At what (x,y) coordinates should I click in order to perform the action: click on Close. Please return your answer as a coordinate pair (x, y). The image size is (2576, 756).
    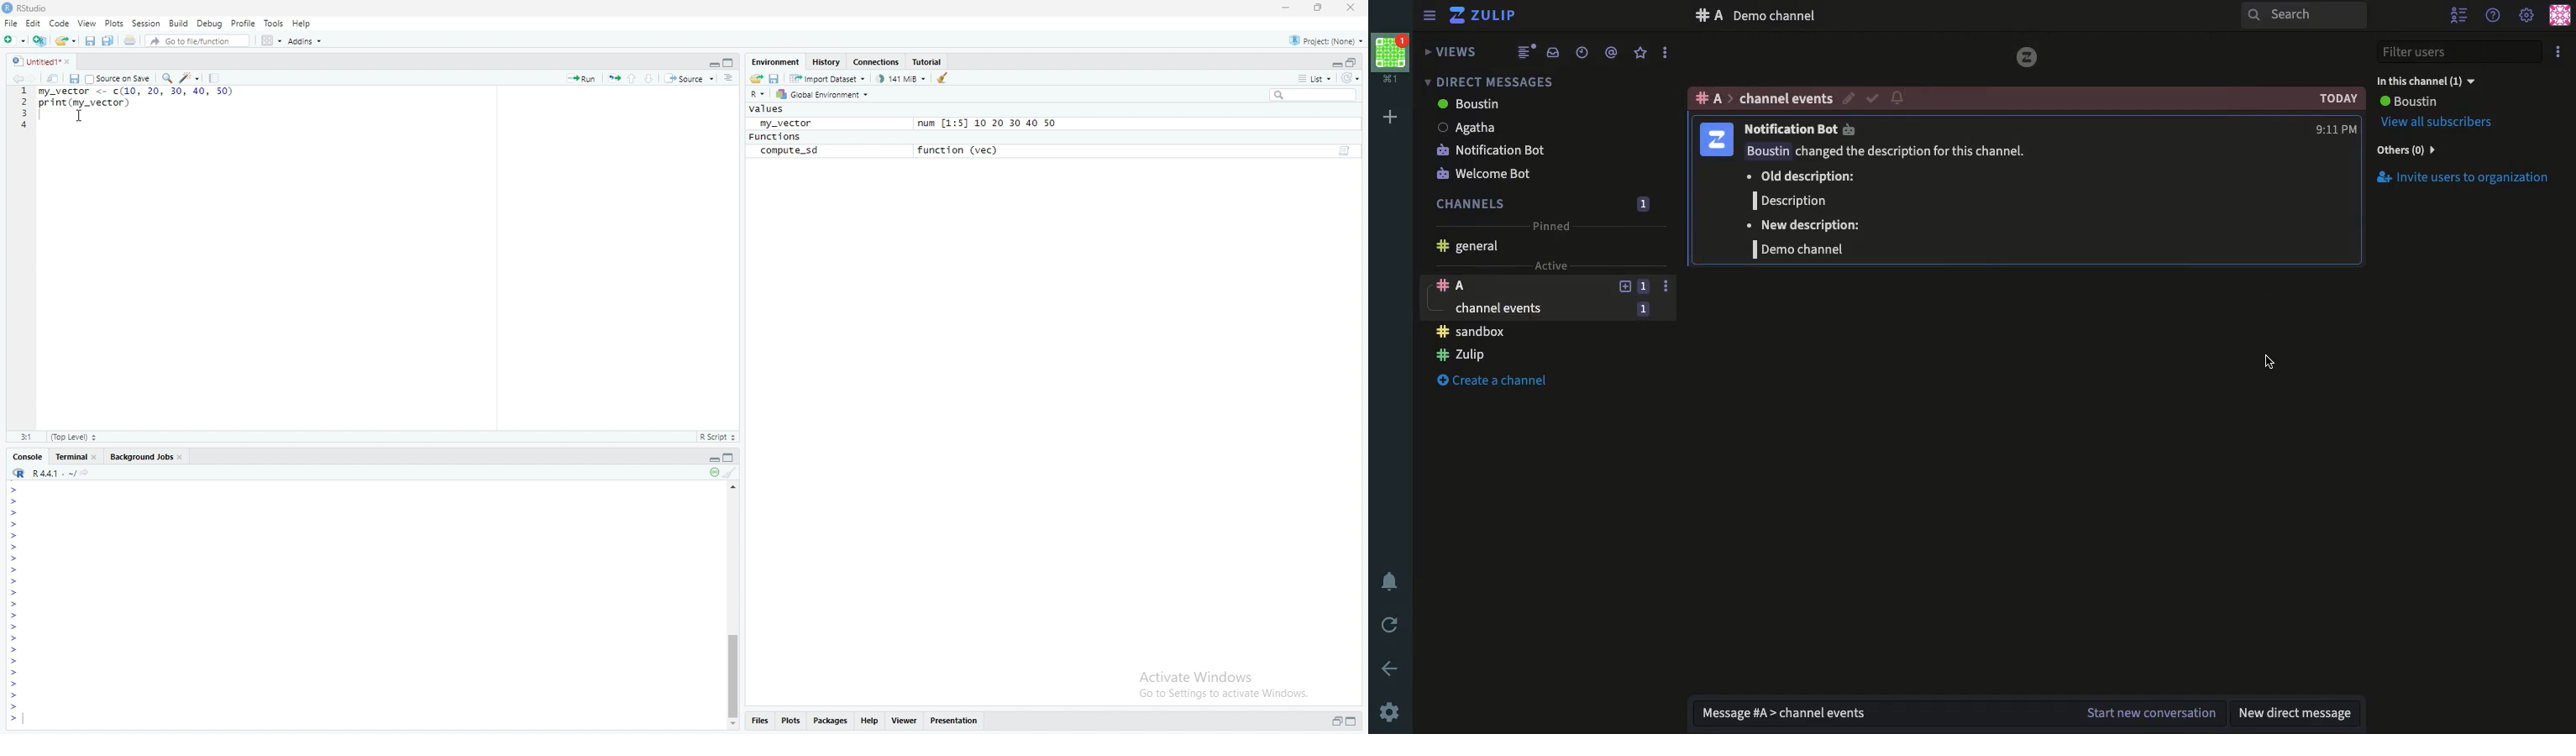
    Looking at the image, I should click on (72, 62).